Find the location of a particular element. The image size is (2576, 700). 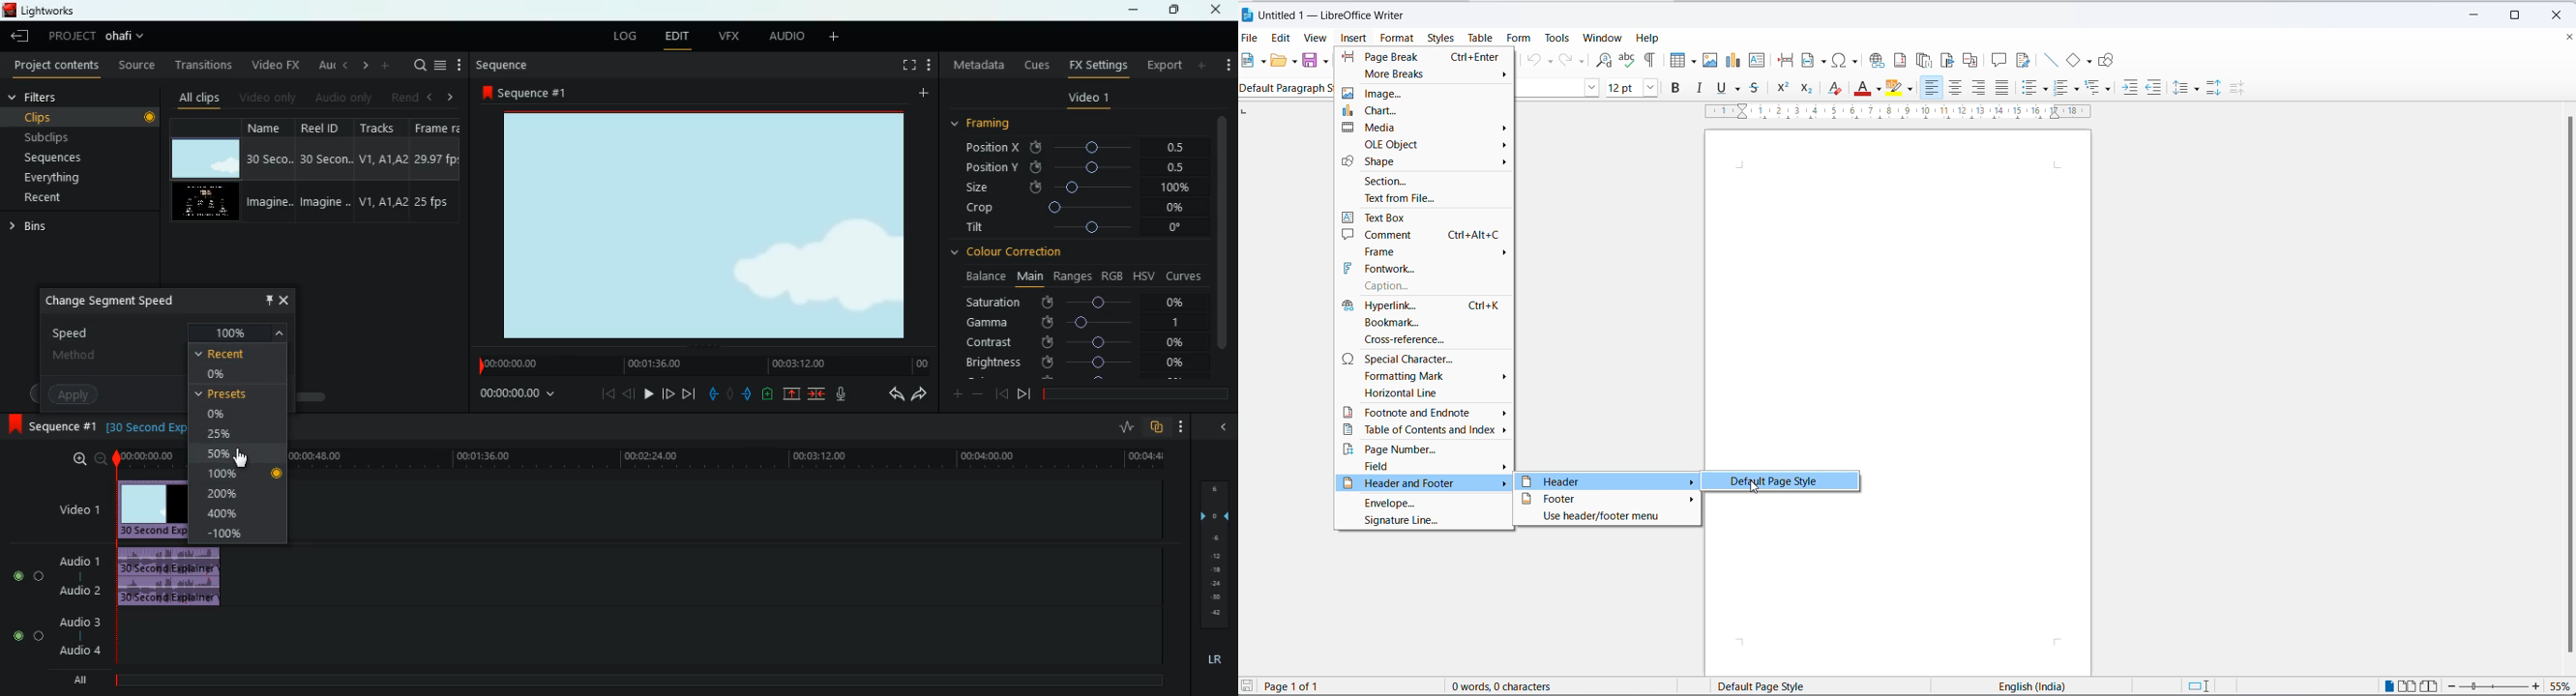

mic is located at coordinates (838, 394).